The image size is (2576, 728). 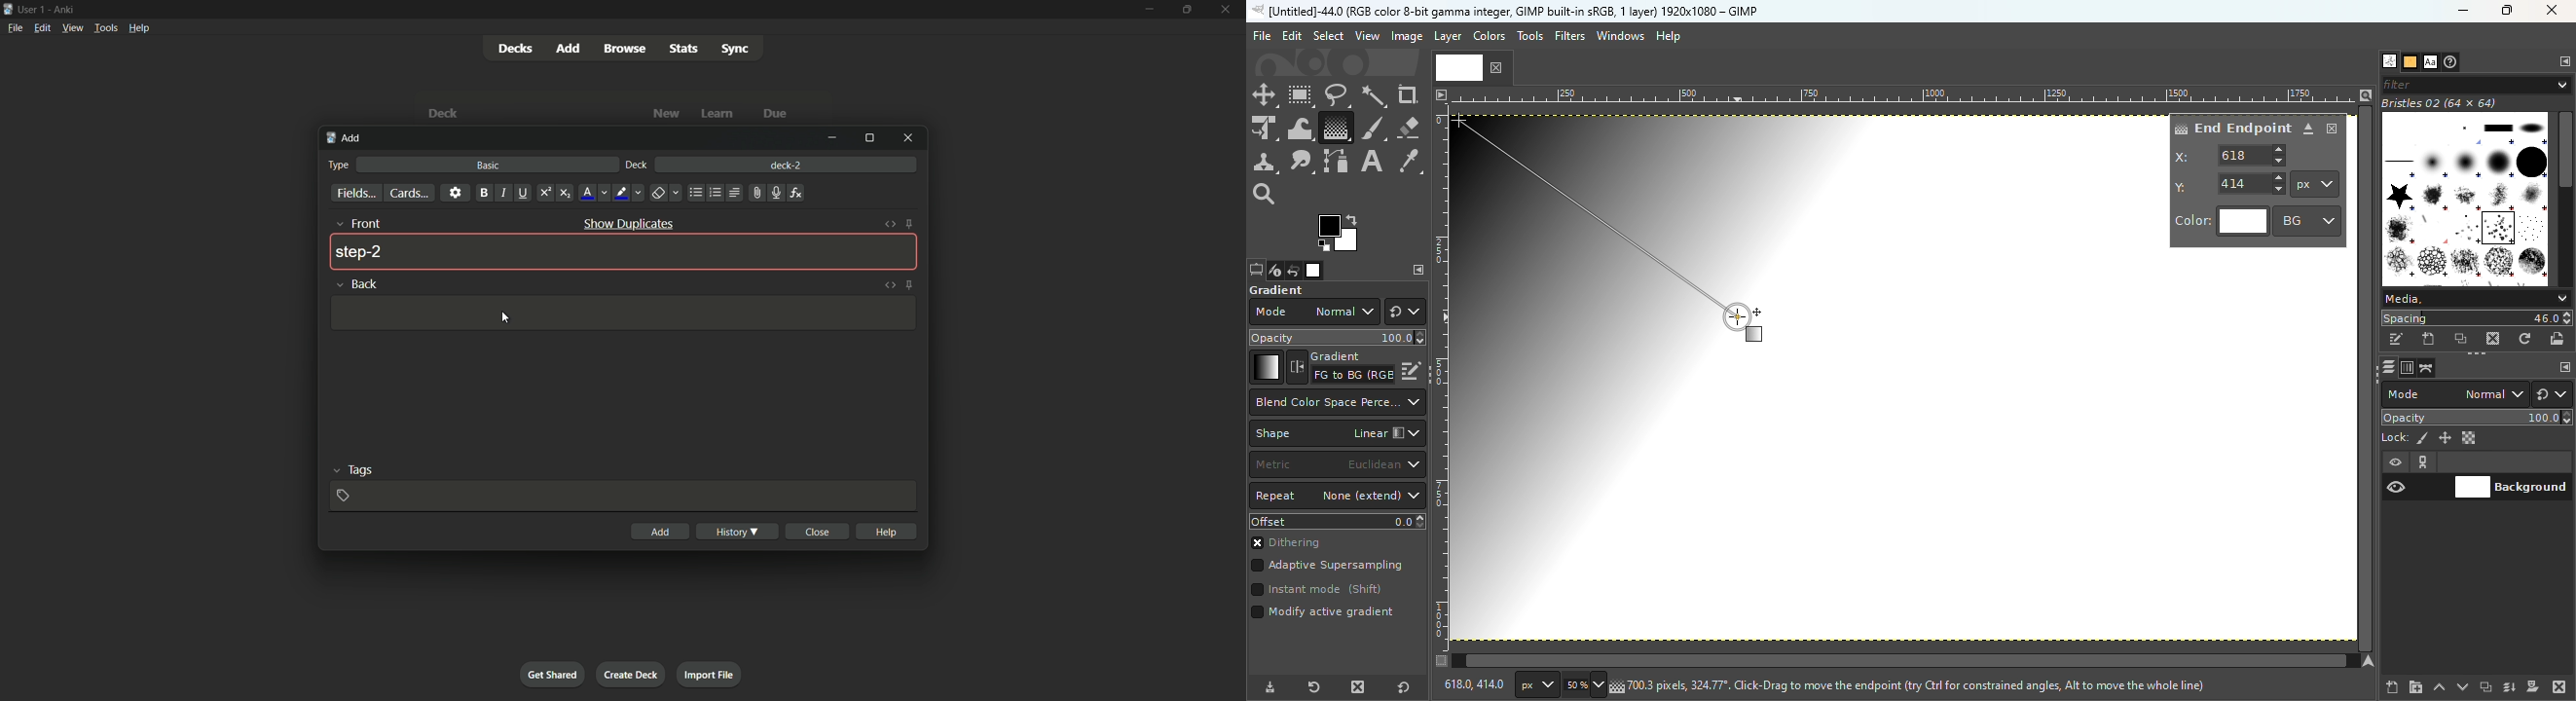 What do you see at coordinates (1226, 9) in the screenshot?
I see `close app` at bounding box center [1226, 9].